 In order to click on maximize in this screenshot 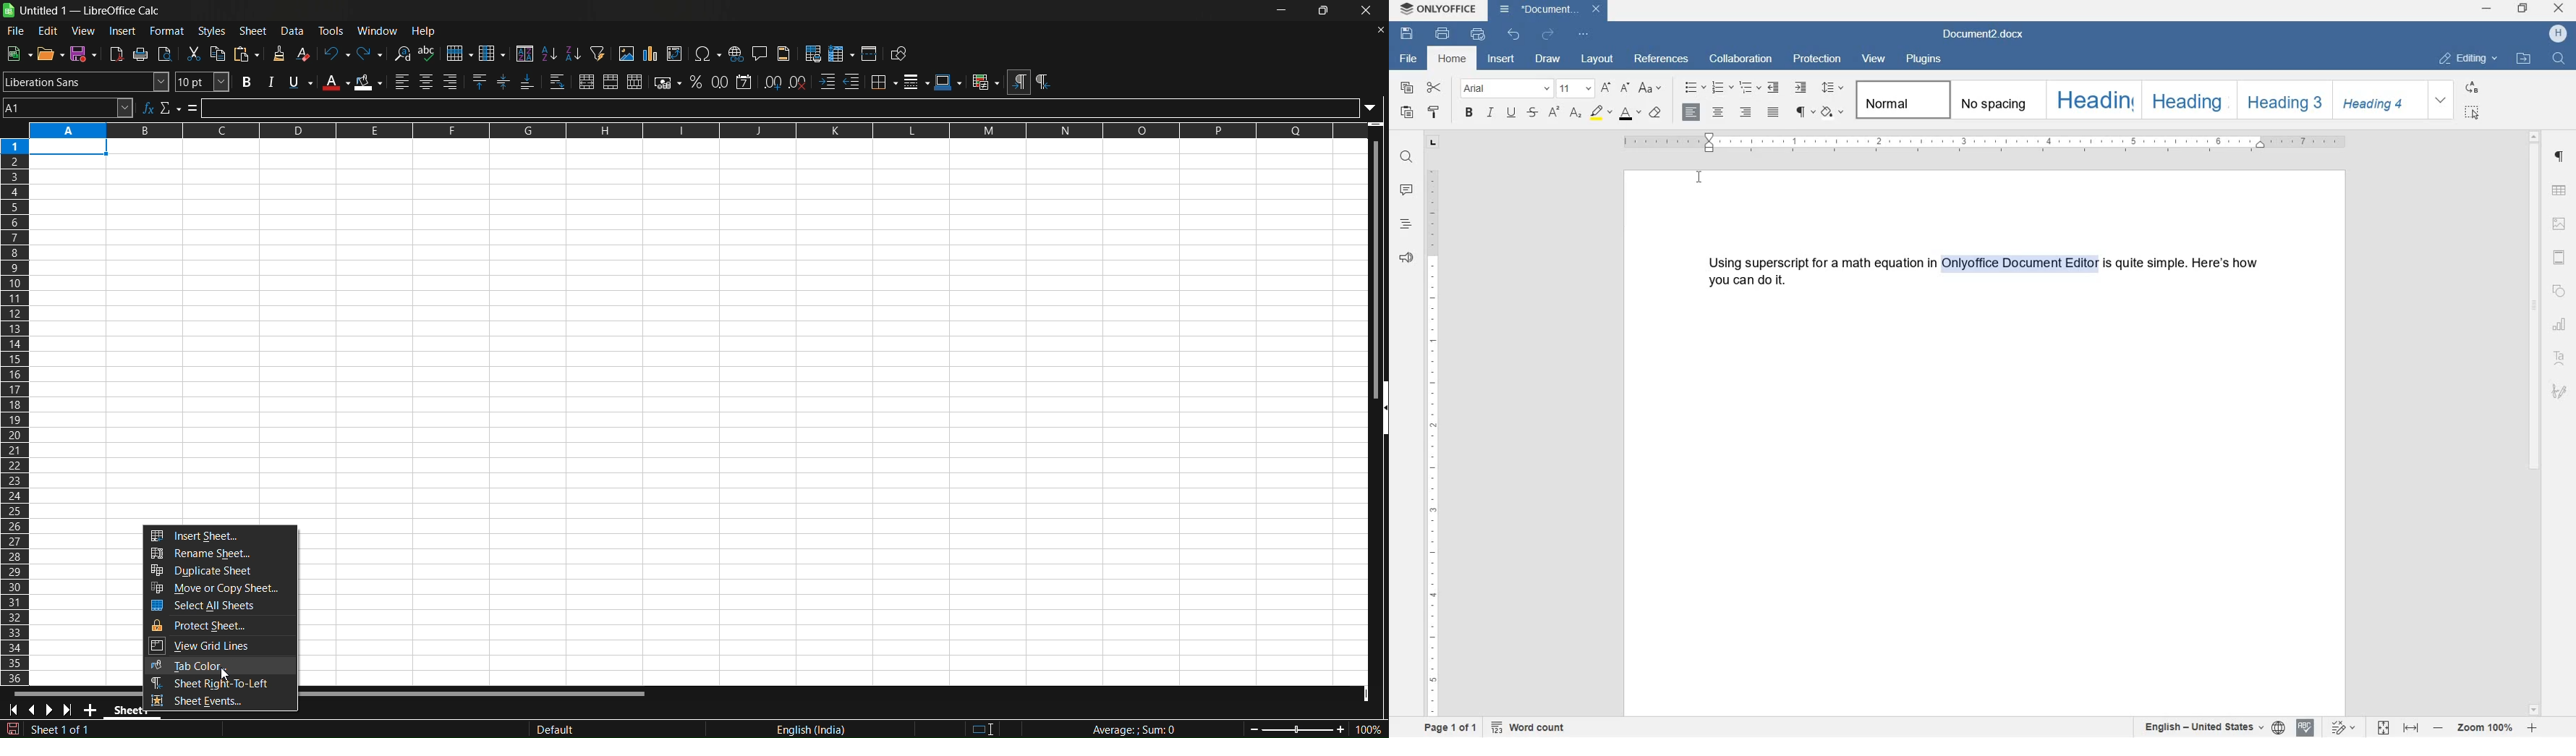, I will do `click(1327, 12)`.